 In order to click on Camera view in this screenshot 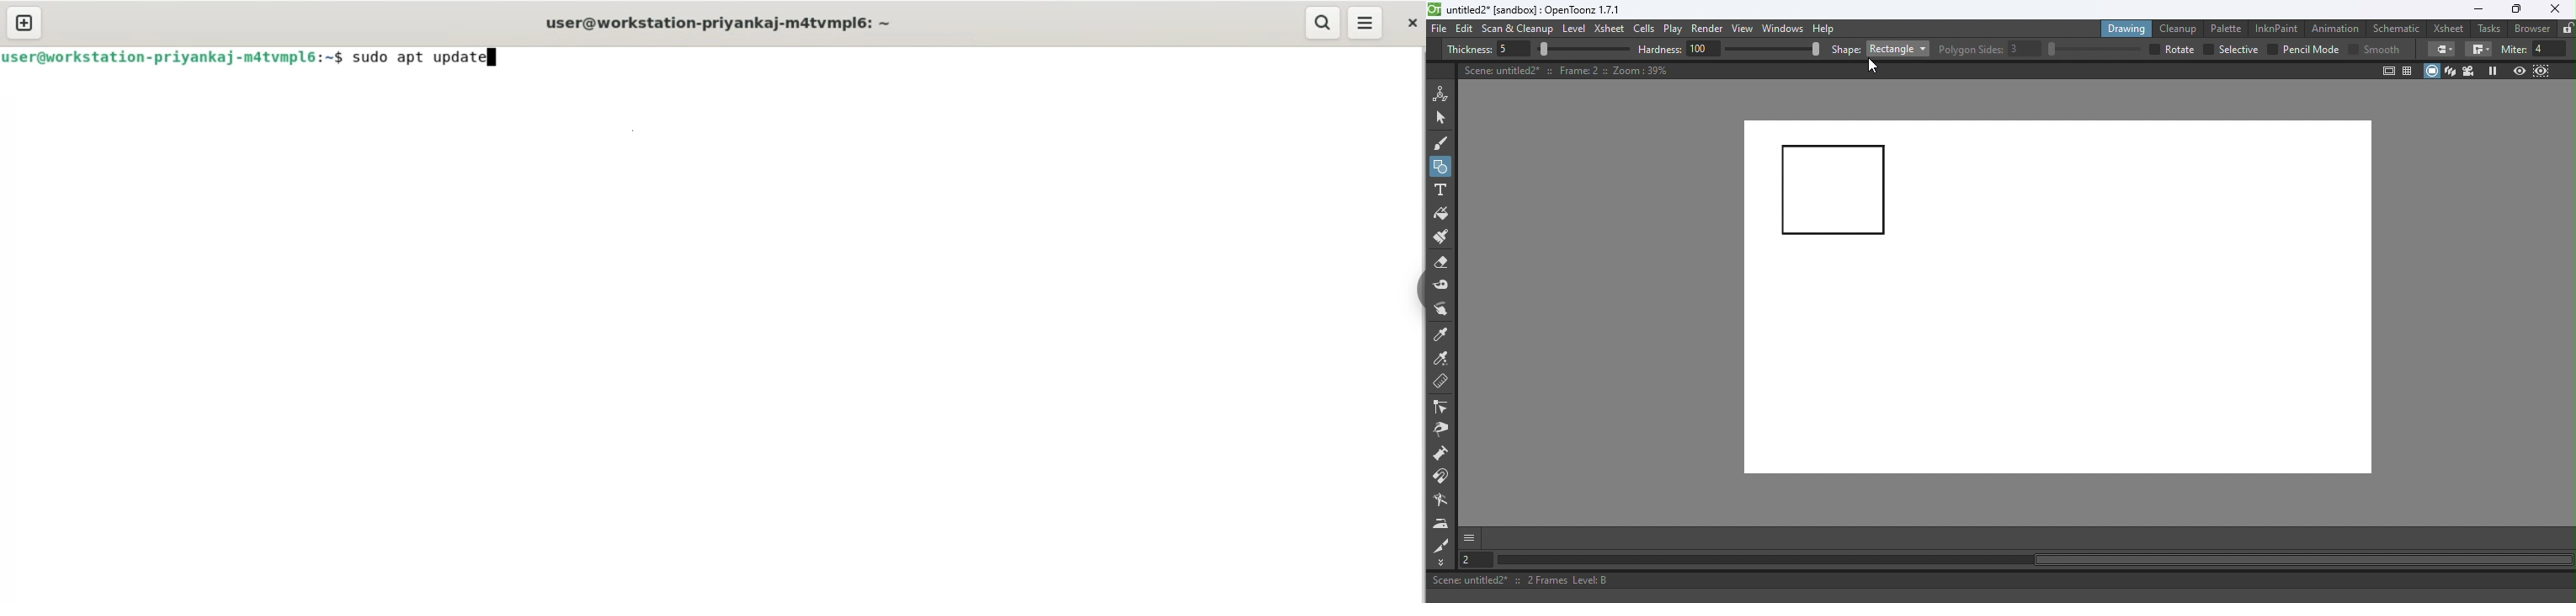, I will do `click(2471, 70)`.